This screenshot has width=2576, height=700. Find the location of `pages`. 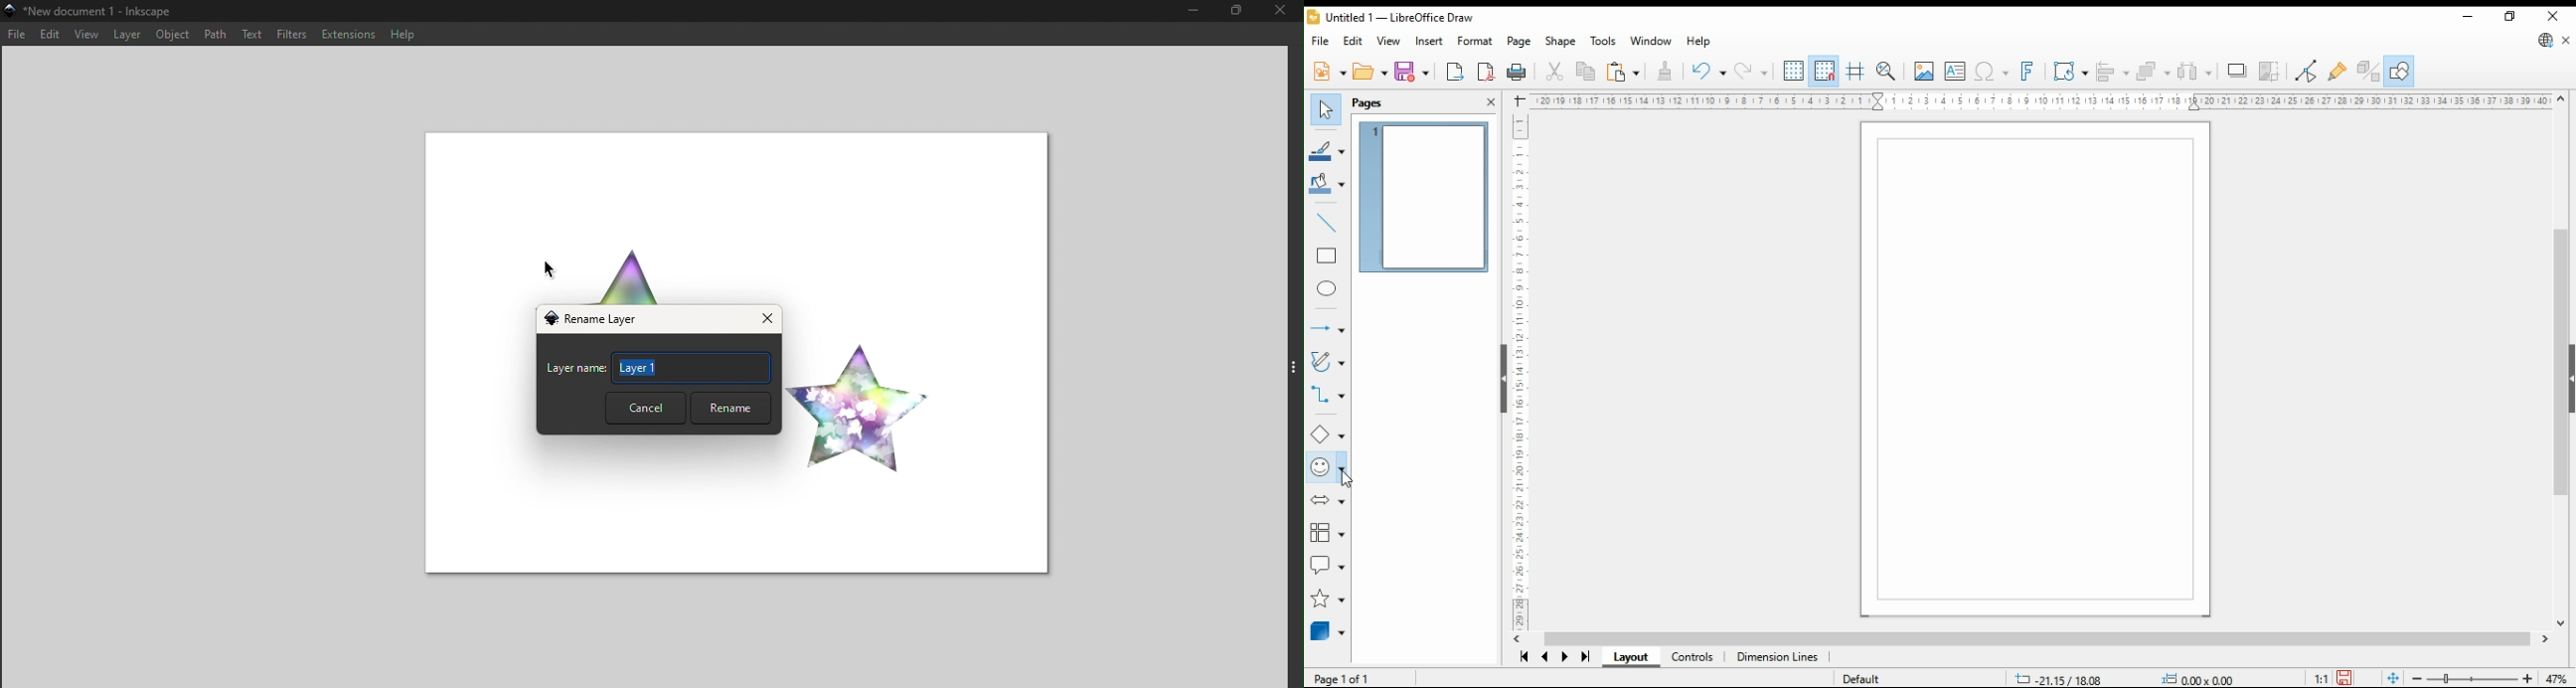

pages is located at coordinates (1383, 102).